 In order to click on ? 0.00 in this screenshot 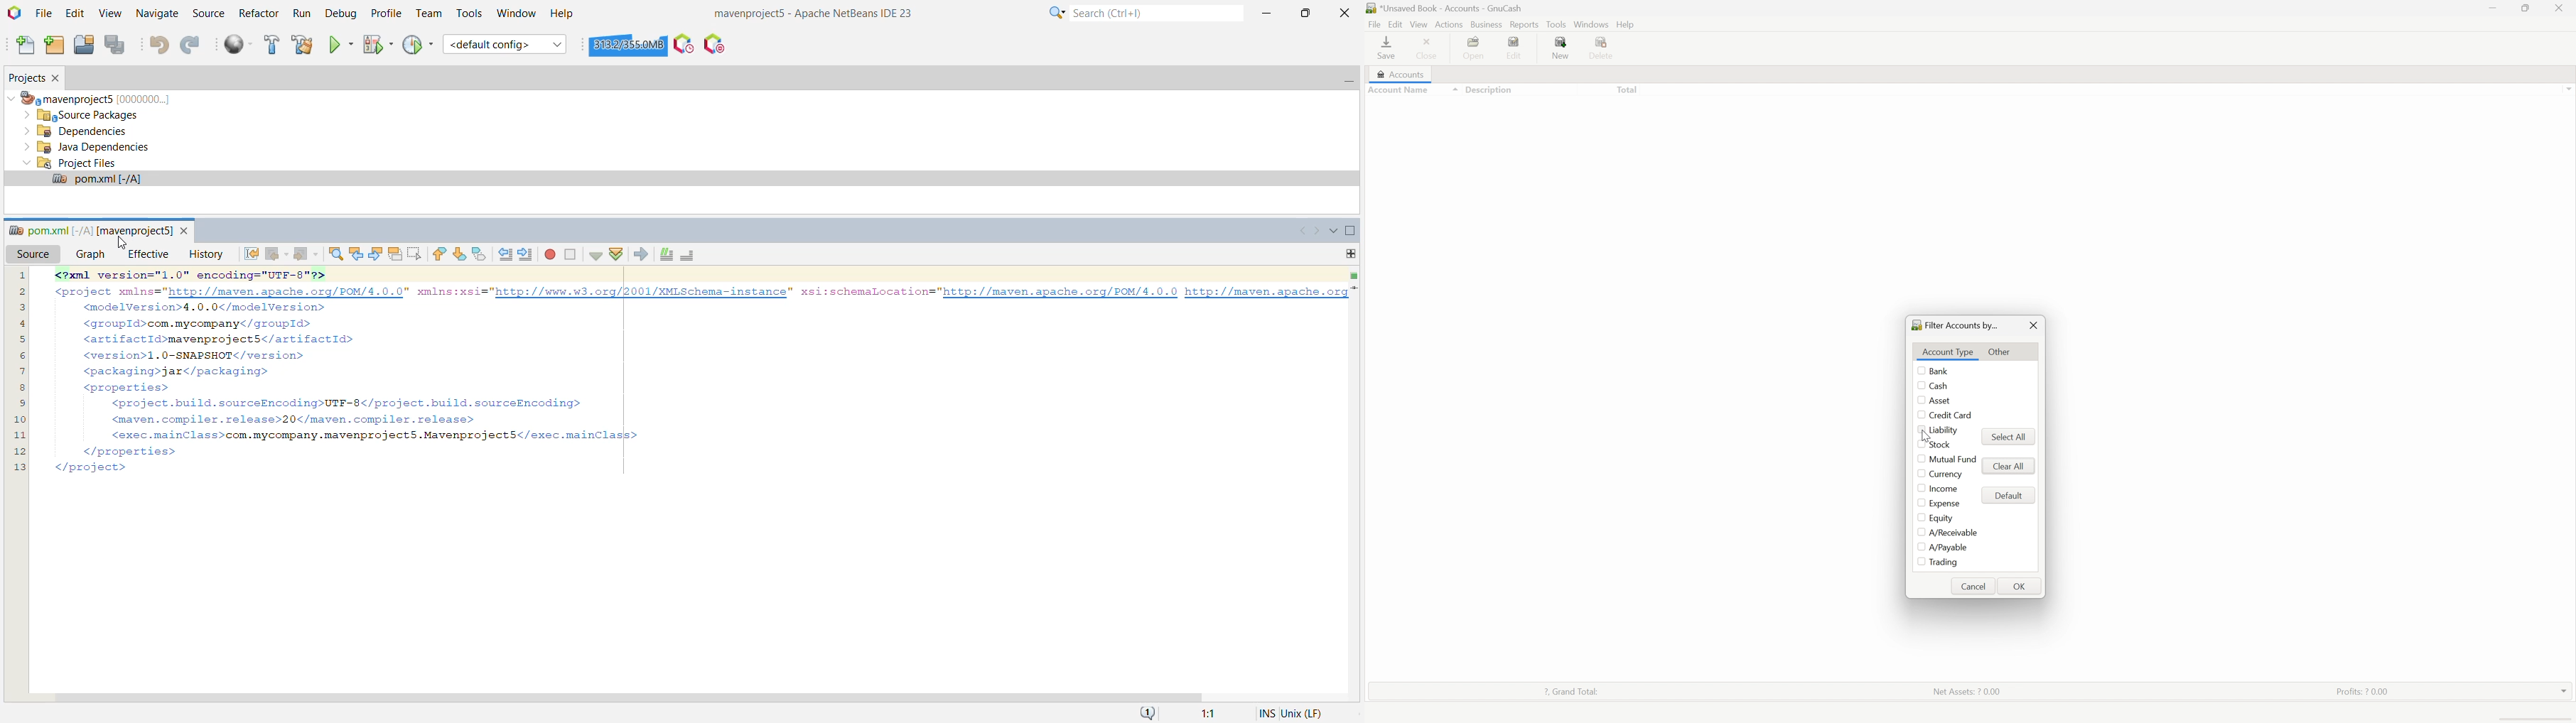, I will do `click(1628, 162)`.